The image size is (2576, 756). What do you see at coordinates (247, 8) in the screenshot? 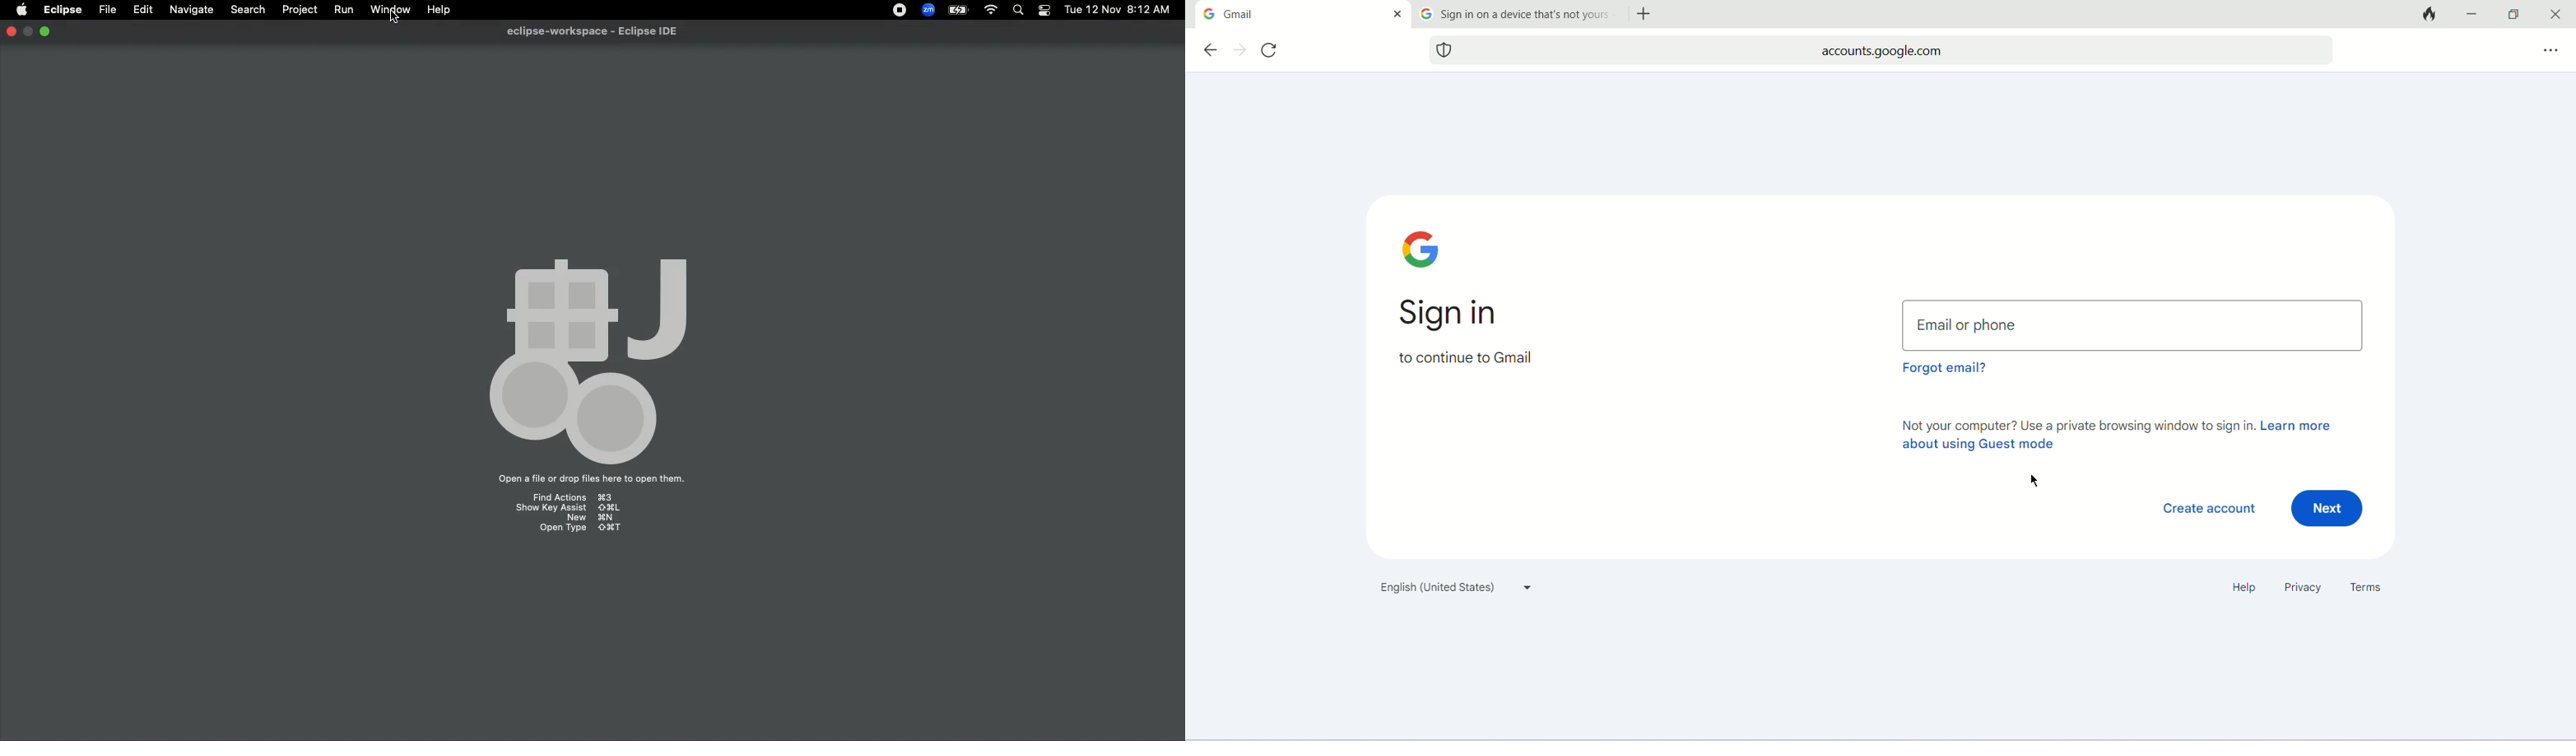
I see `Search` at bounding box center [247, 8].